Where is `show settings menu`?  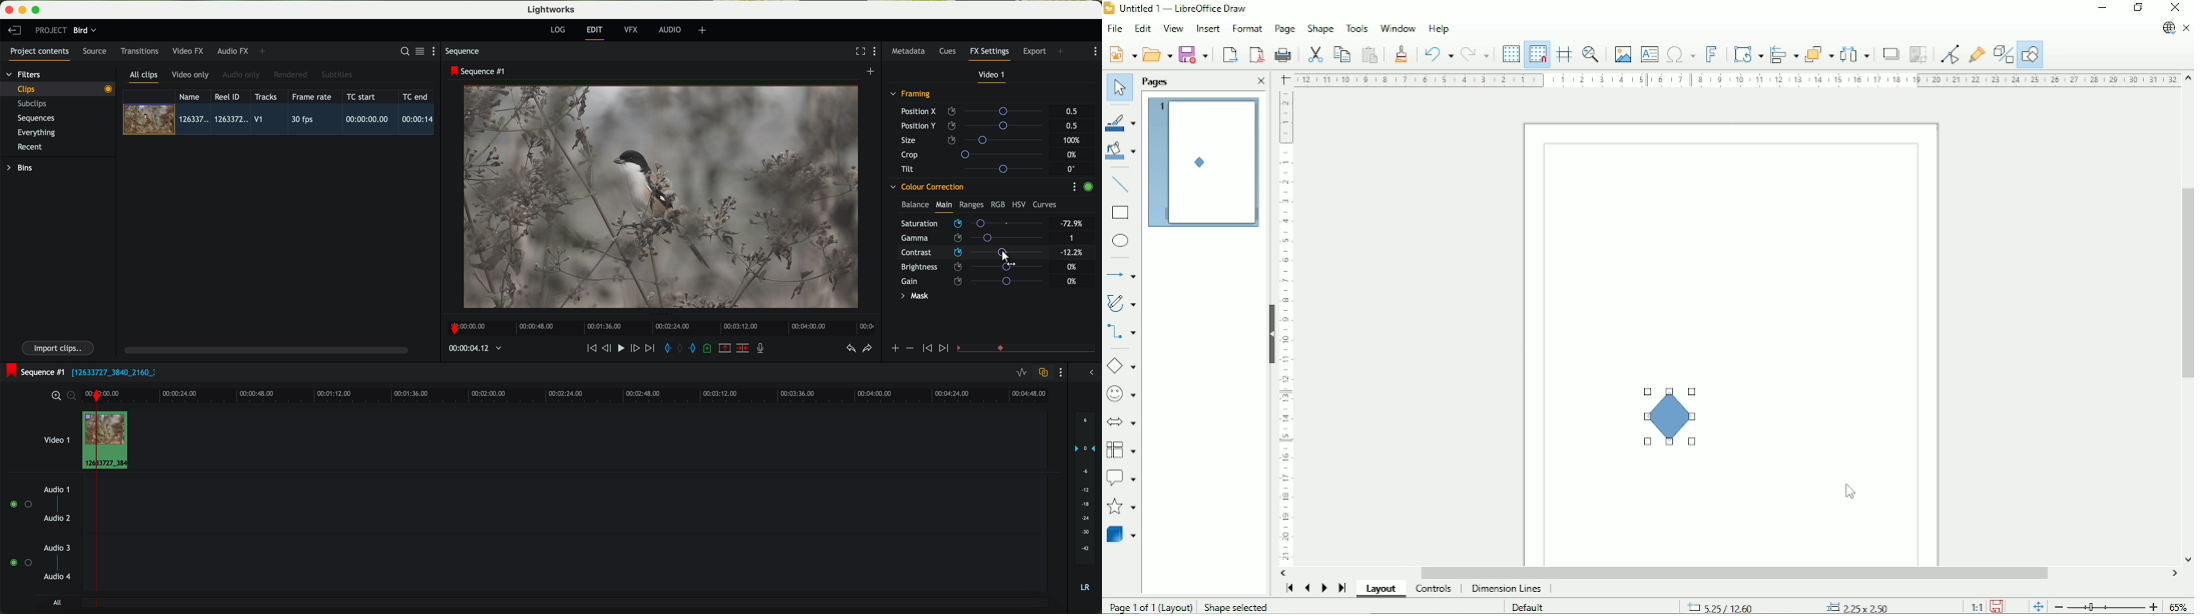 show settings menu is located at coordinates (1095, 51).